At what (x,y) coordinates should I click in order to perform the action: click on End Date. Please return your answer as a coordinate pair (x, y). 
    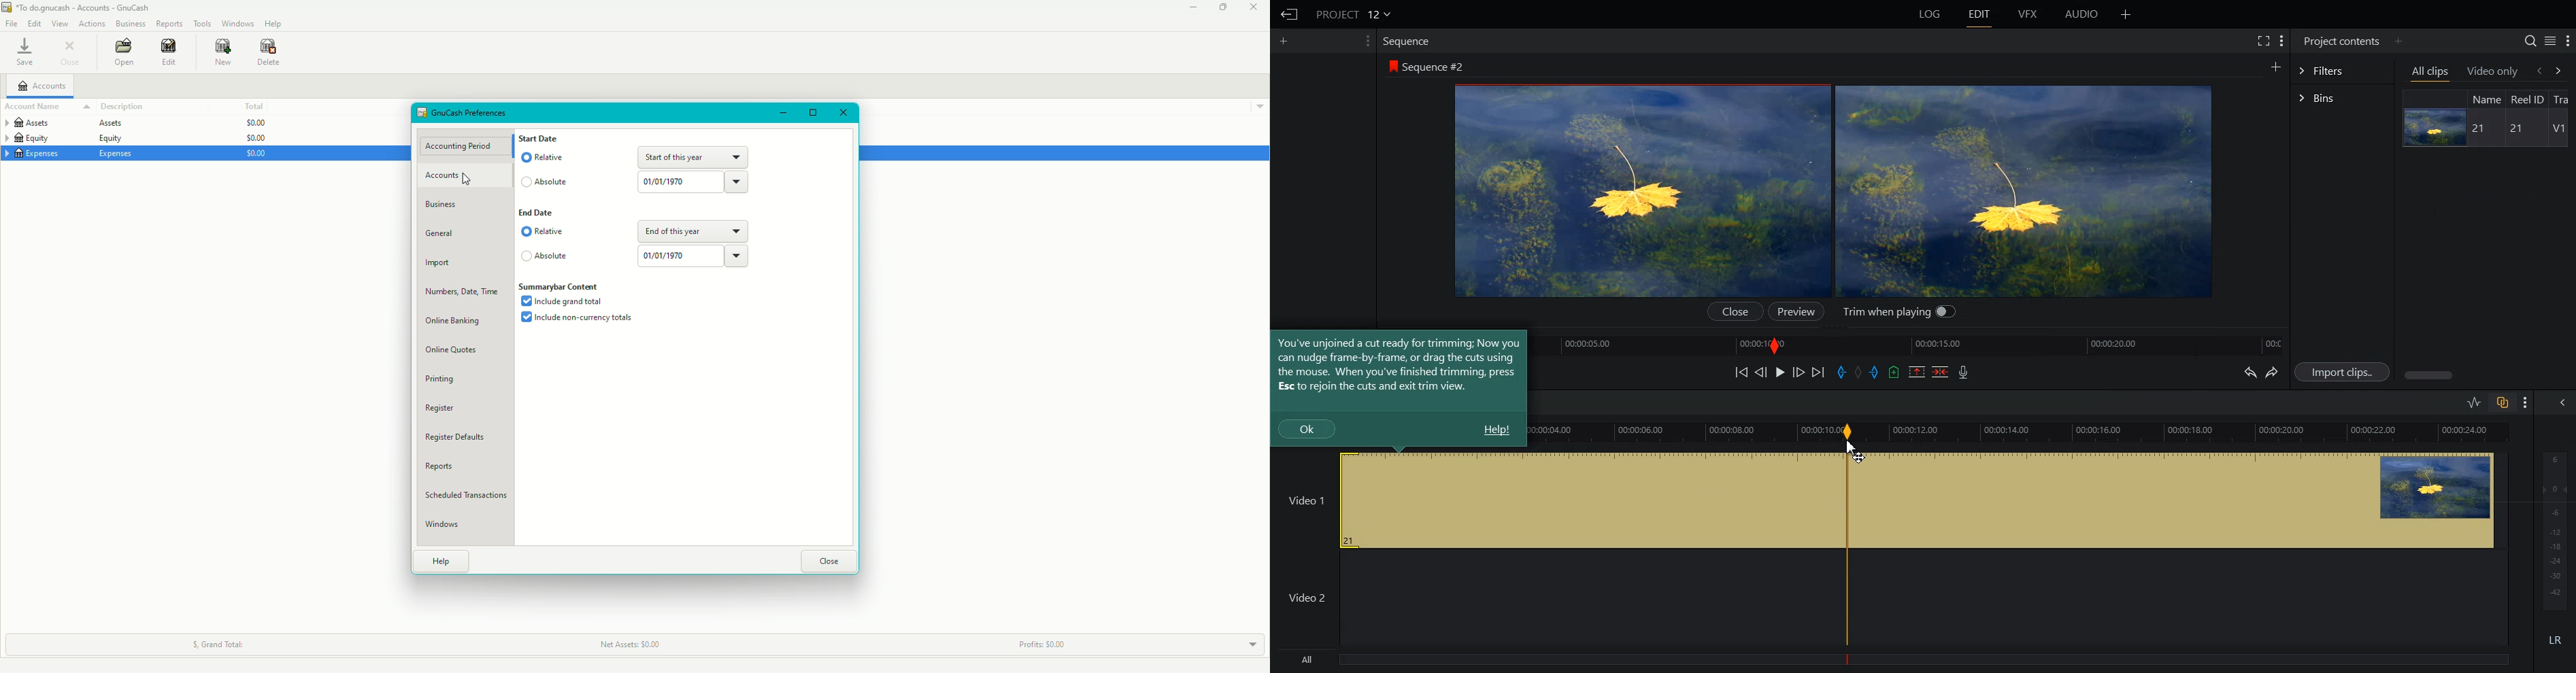
    Looking at the image, I should click on (536, 214).